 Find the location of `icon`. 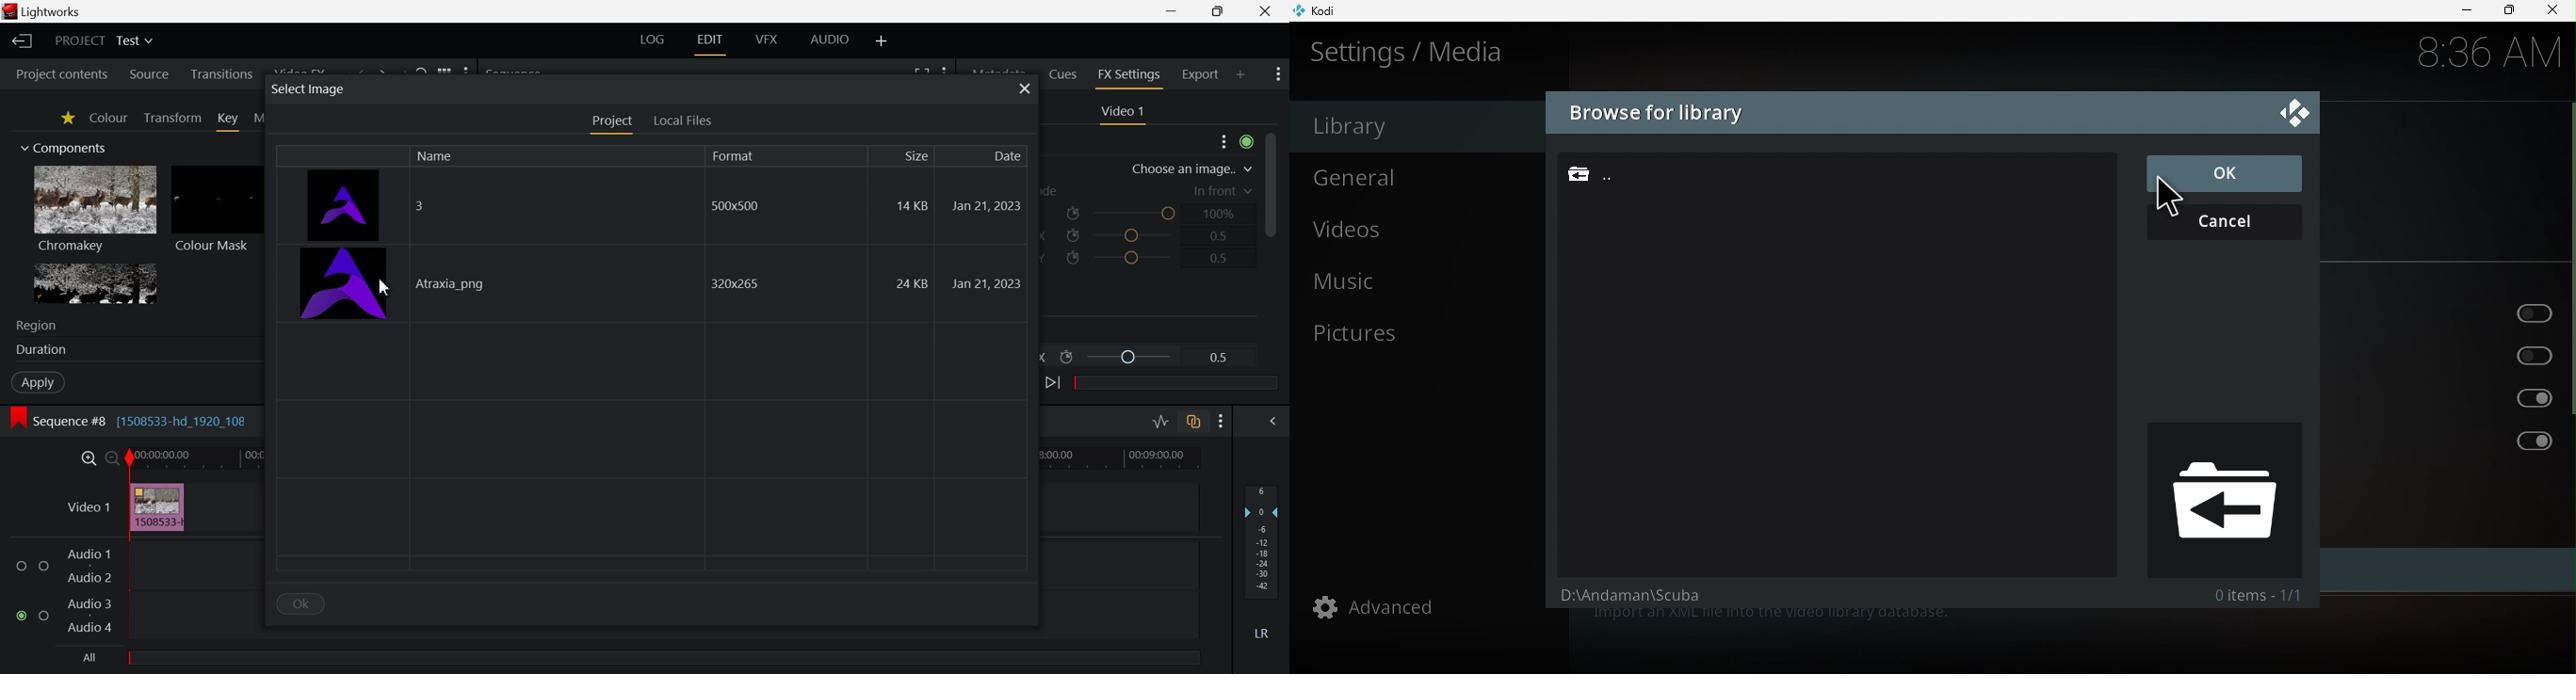

icon is located at coordinates (1075, 258).